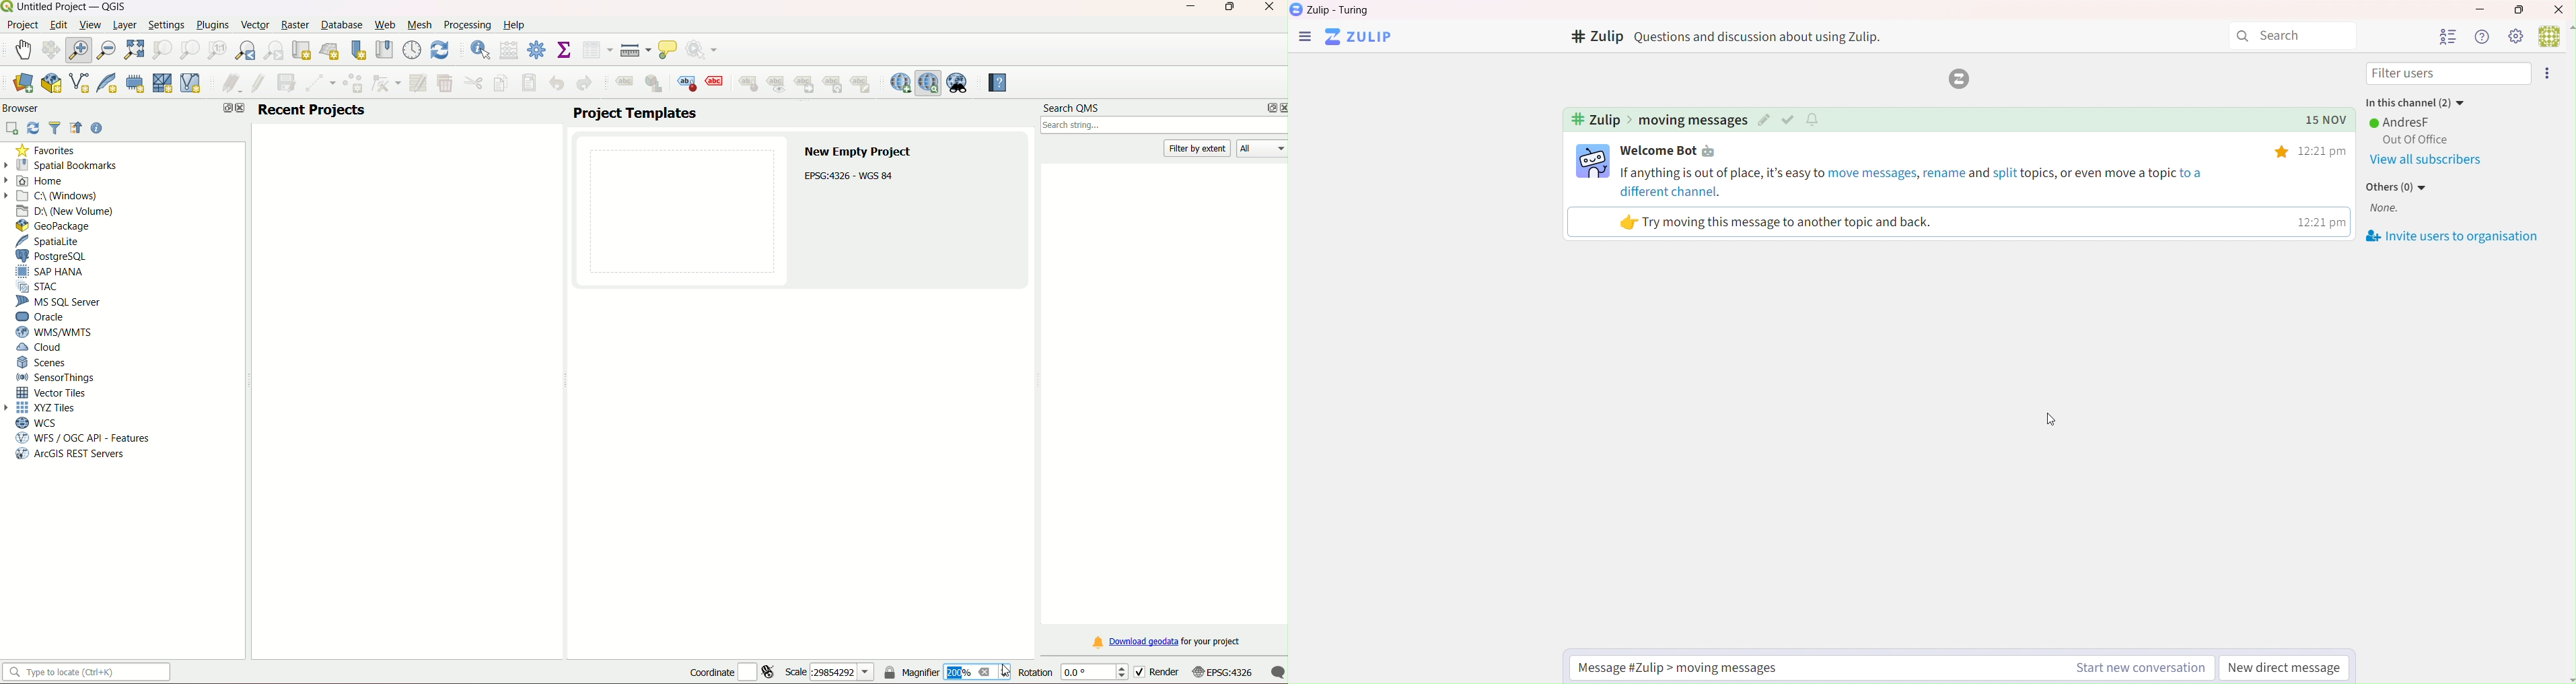 The height and width of the screenshot is (700, 2576). Describe the element at coordinates (2283, 152) in the screenshot. I see `` at that location.